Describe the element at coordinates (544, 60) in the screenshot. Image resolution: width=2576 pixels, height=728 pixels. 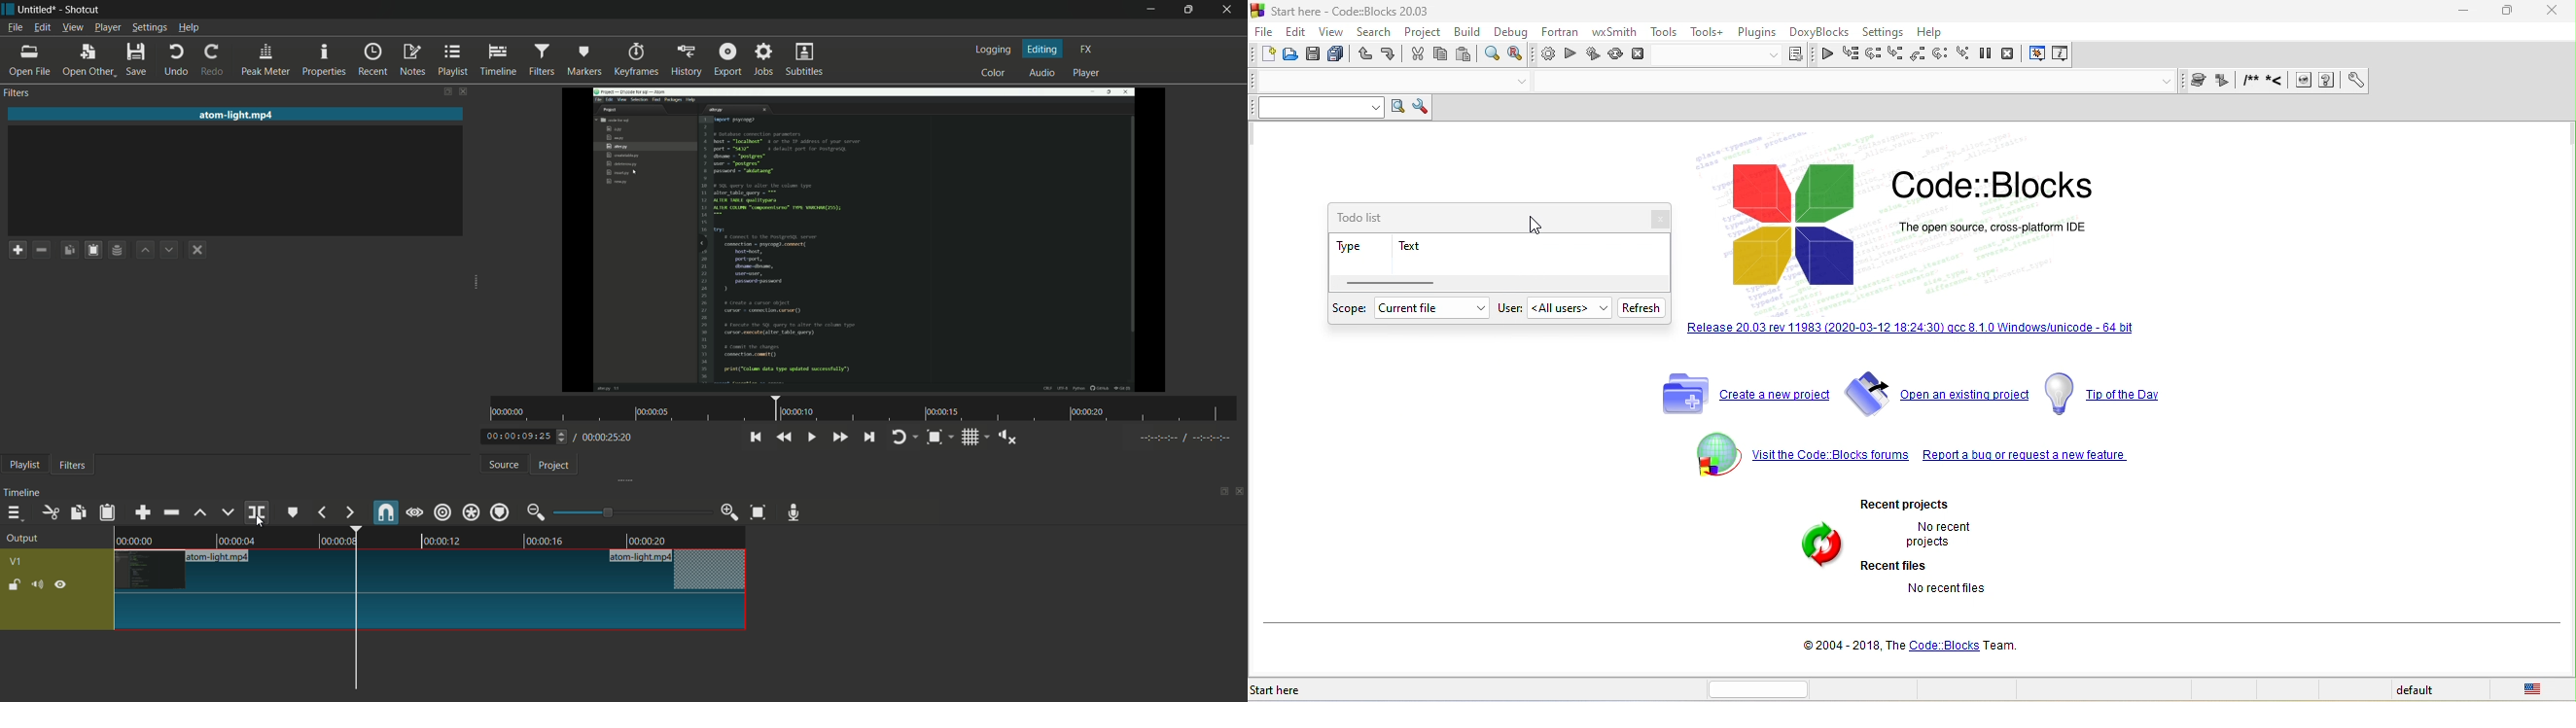
I see `filters` at that location.